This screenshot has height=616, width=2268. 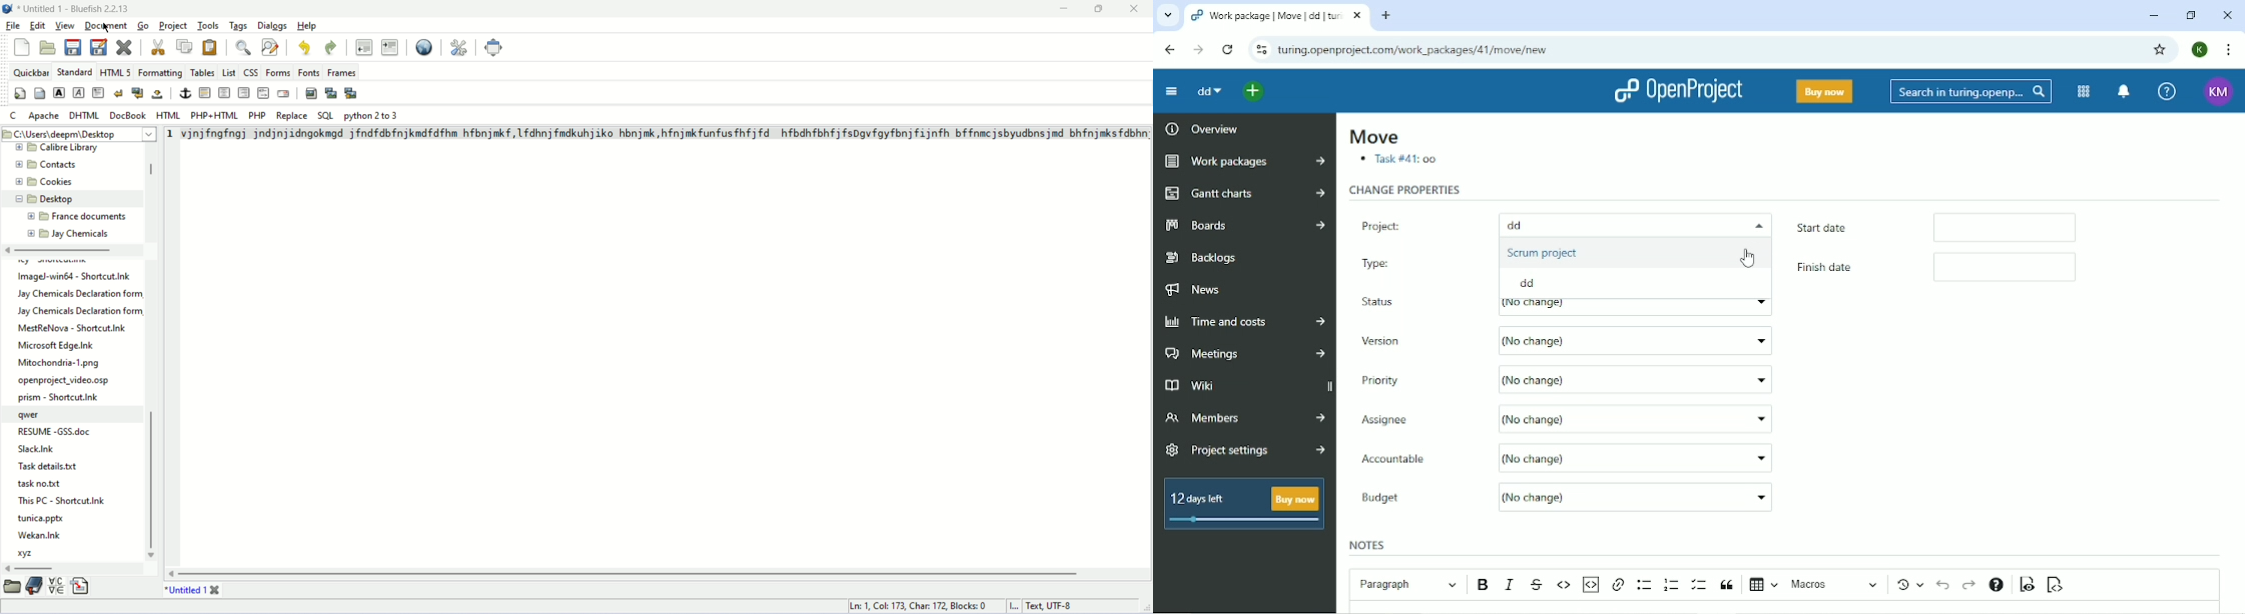 What do you see at coordinates (1018, 607) in the screenshot?
I see `I` at bounding box center [1018, 607].